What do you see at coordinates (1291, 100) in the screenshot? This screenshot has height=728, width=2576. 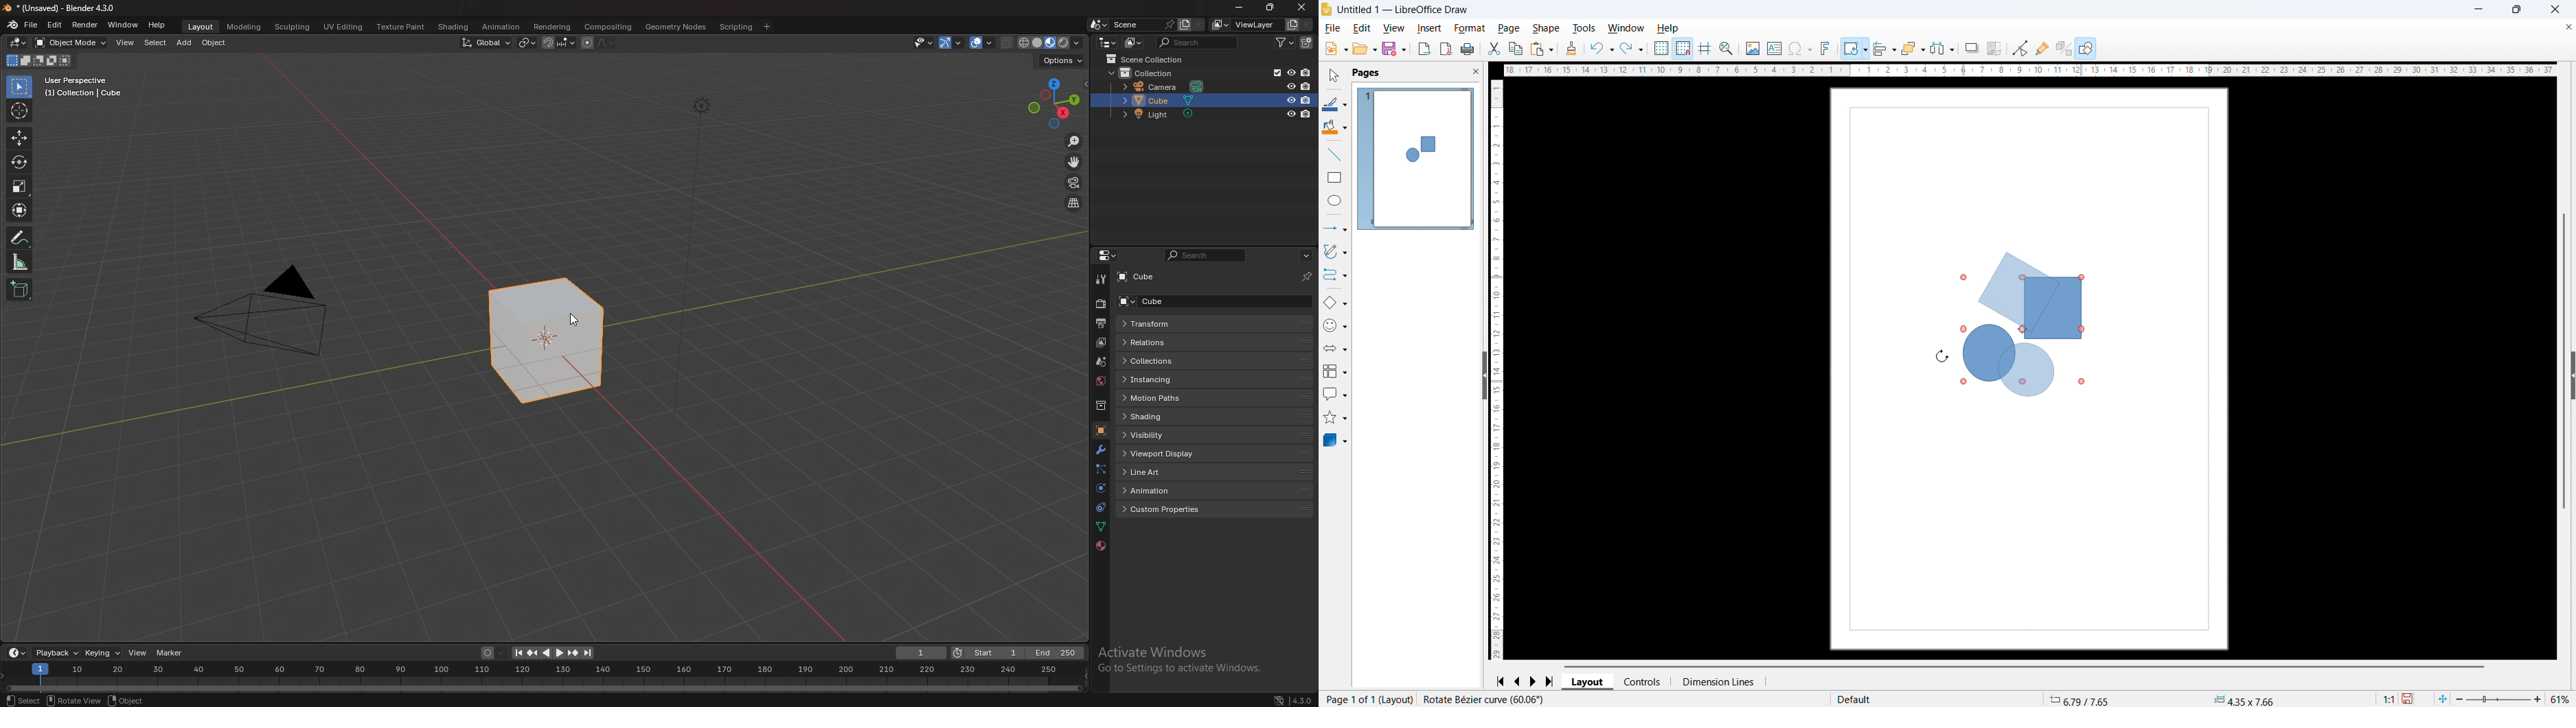 I see `hide in viewport` at bounding box center [1291, 100].